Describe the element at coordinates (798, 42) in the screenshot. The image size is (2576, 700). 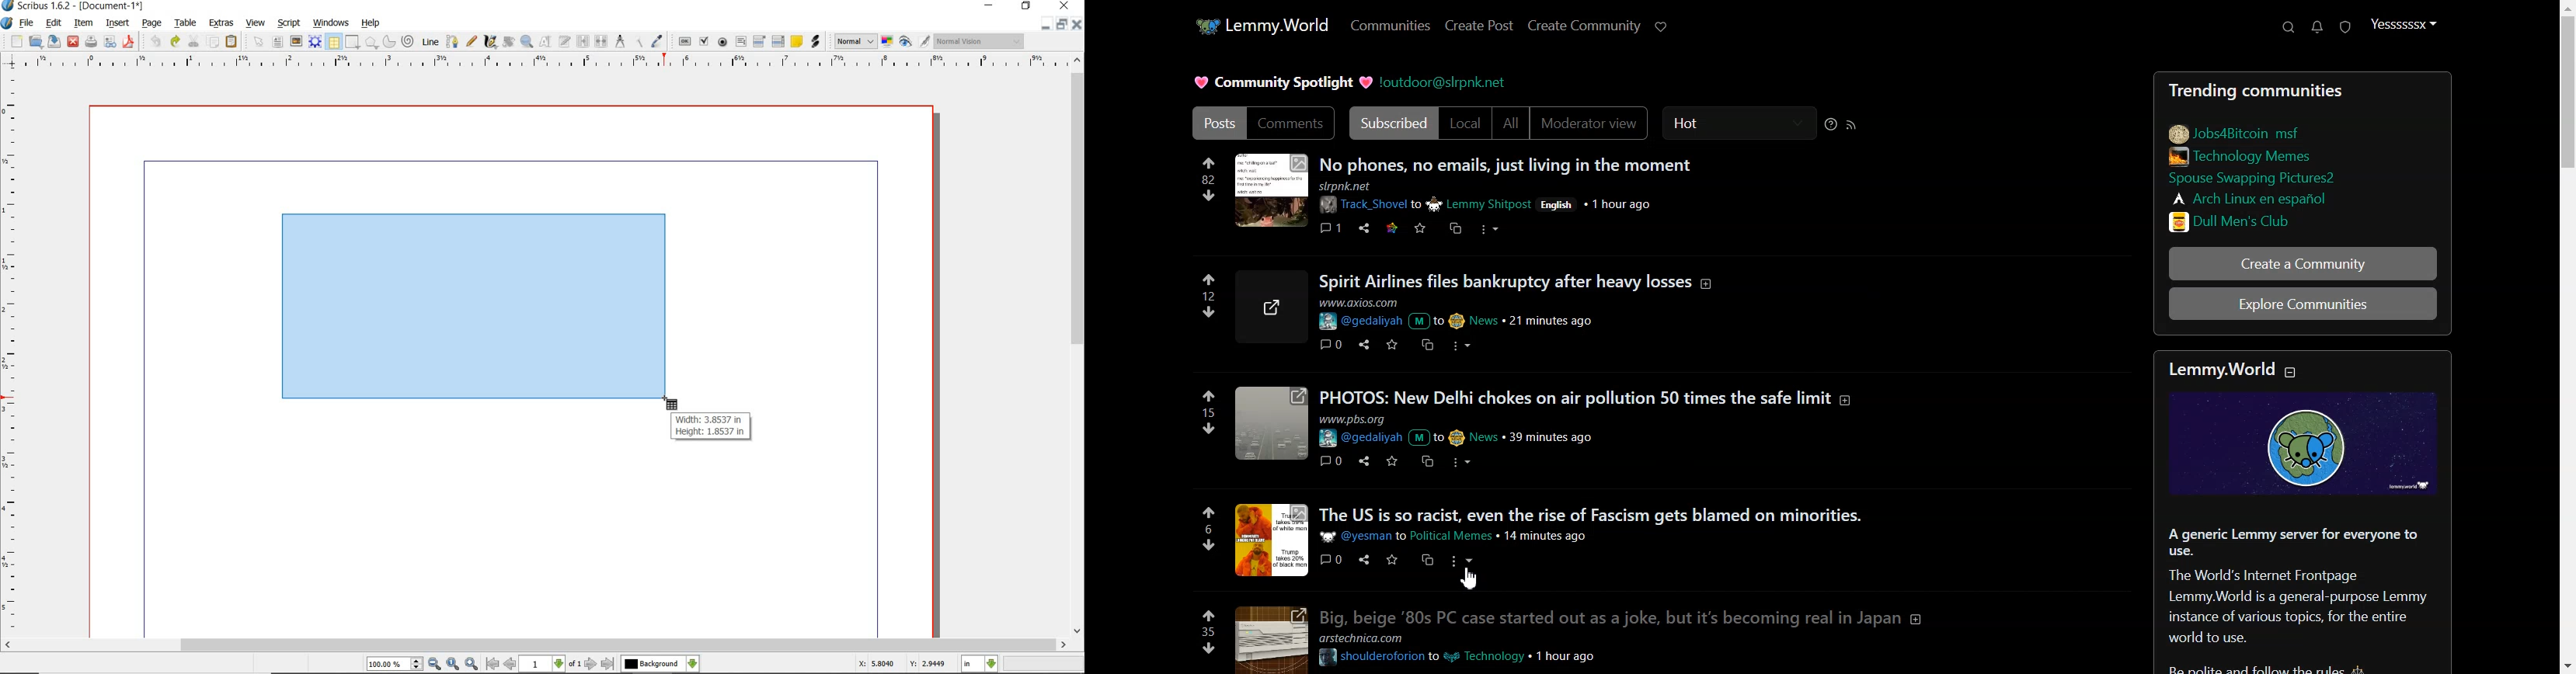
I see `text annotation` at that location.